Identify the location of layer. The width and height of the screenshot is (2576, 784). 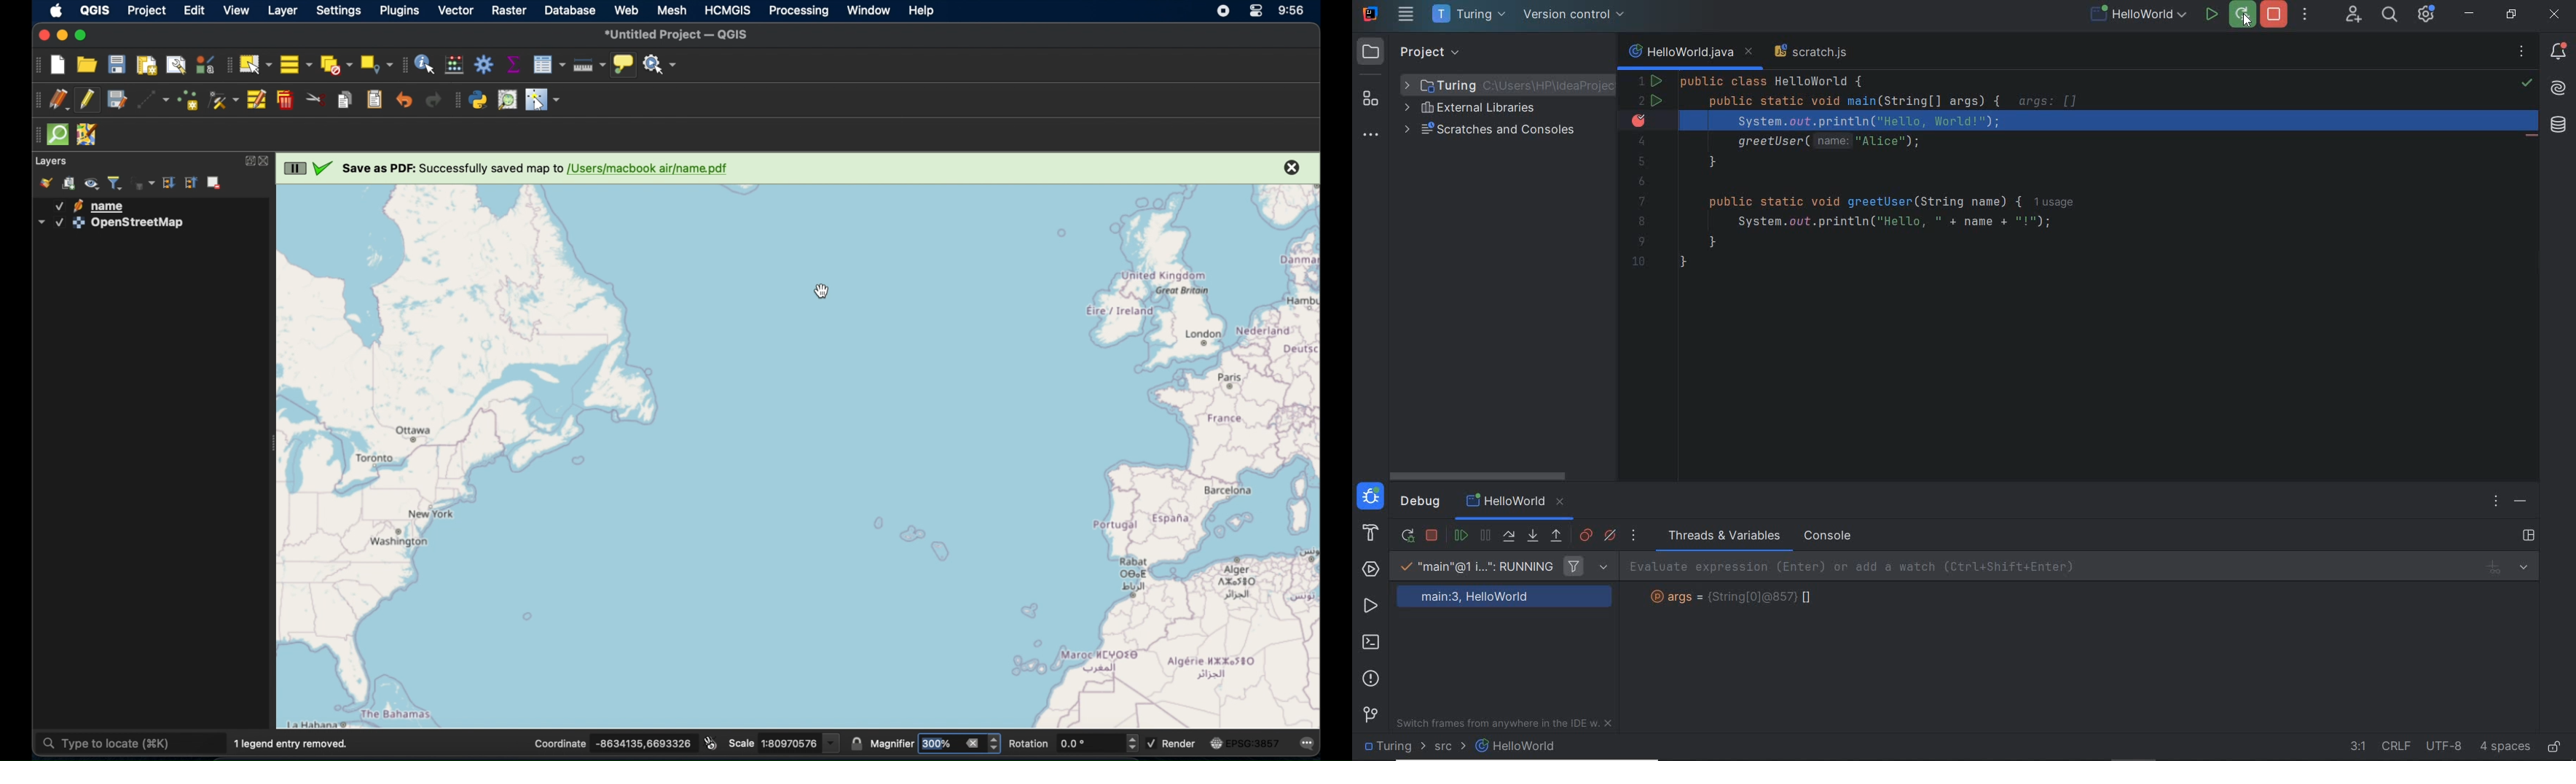
(52, 161).